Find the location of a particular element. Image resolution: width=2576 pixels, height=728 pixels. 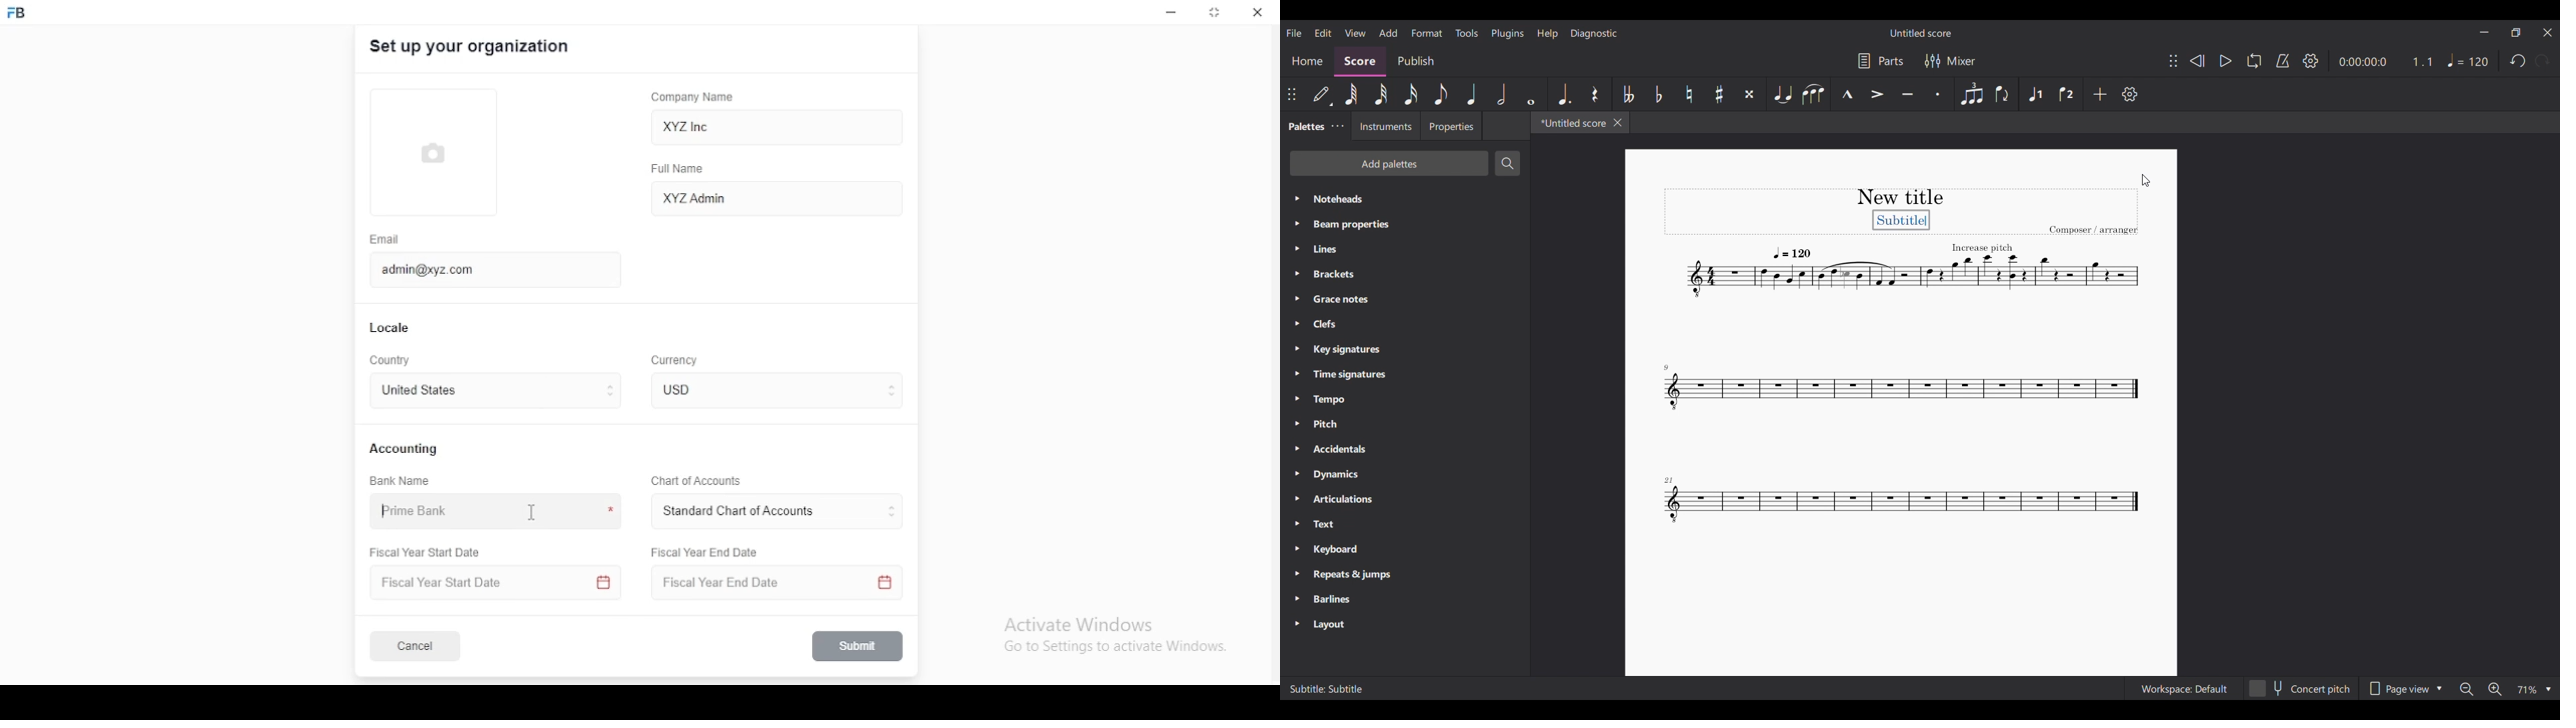

submit is located at coordinates (859, 646).